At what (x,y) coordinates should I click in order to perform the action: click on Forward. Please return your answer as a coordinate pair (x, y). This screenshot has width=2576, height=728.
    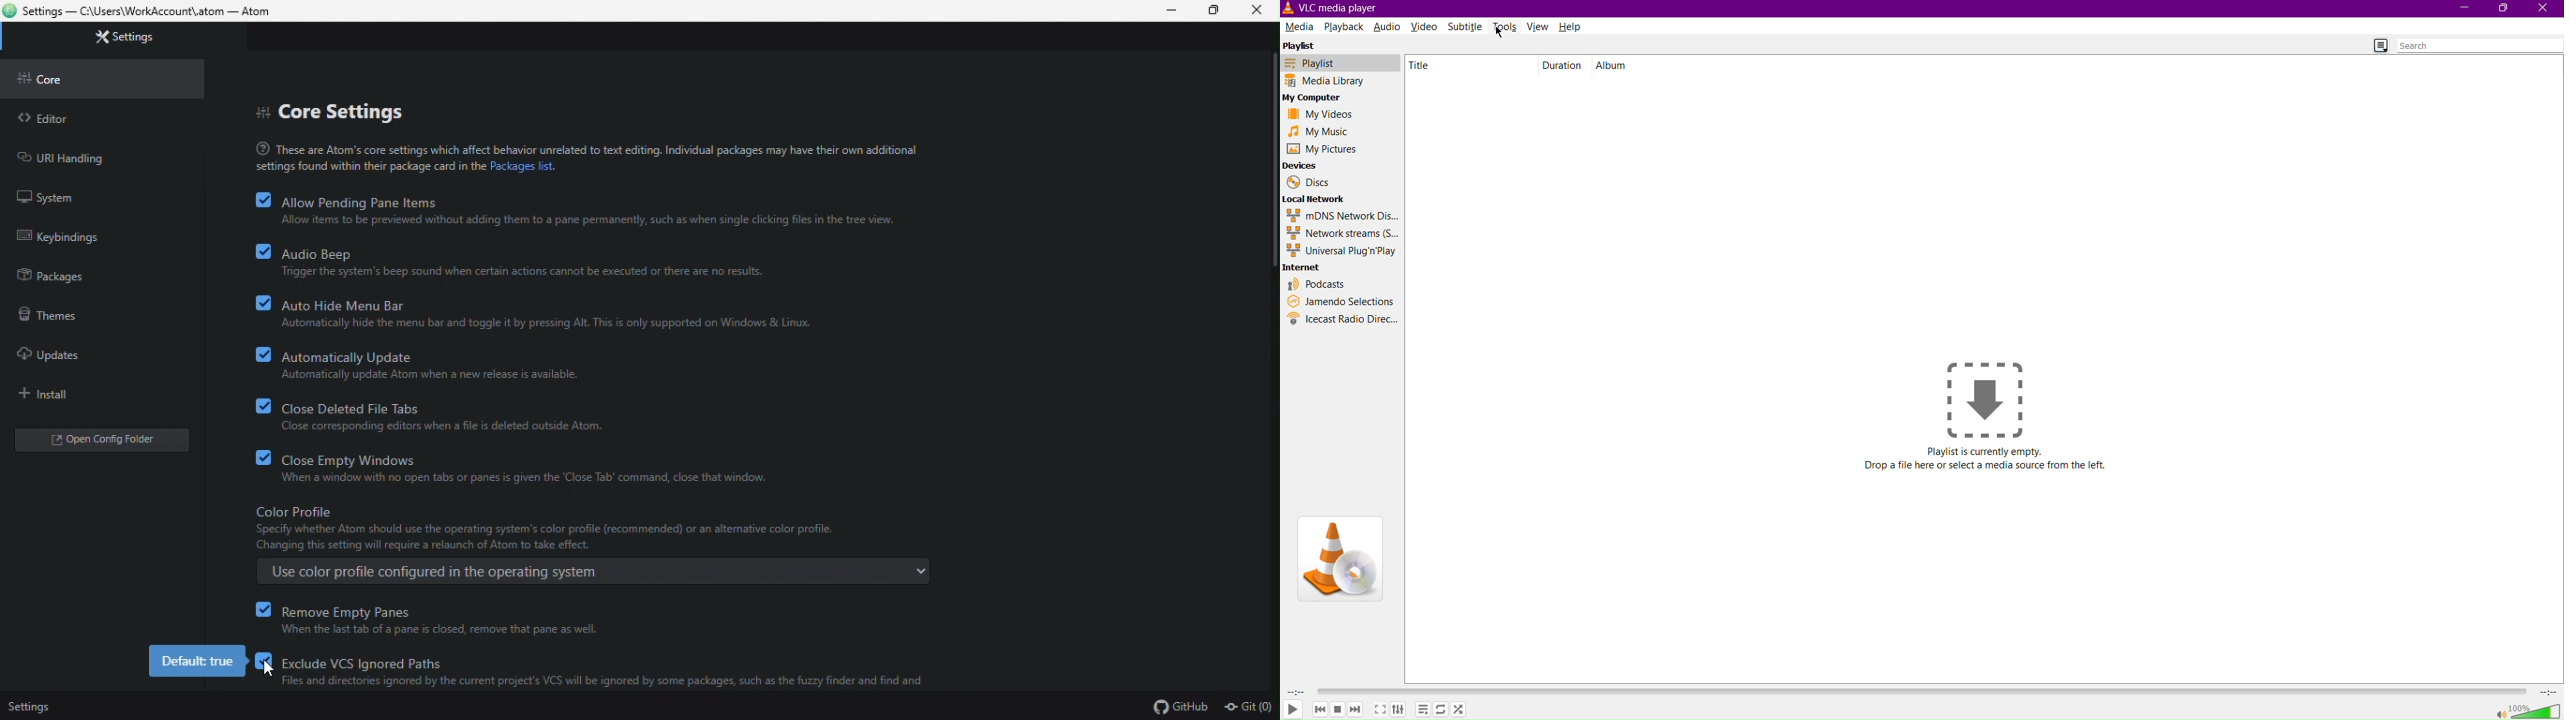
    Looking at the image, I should click on (1357, 709).